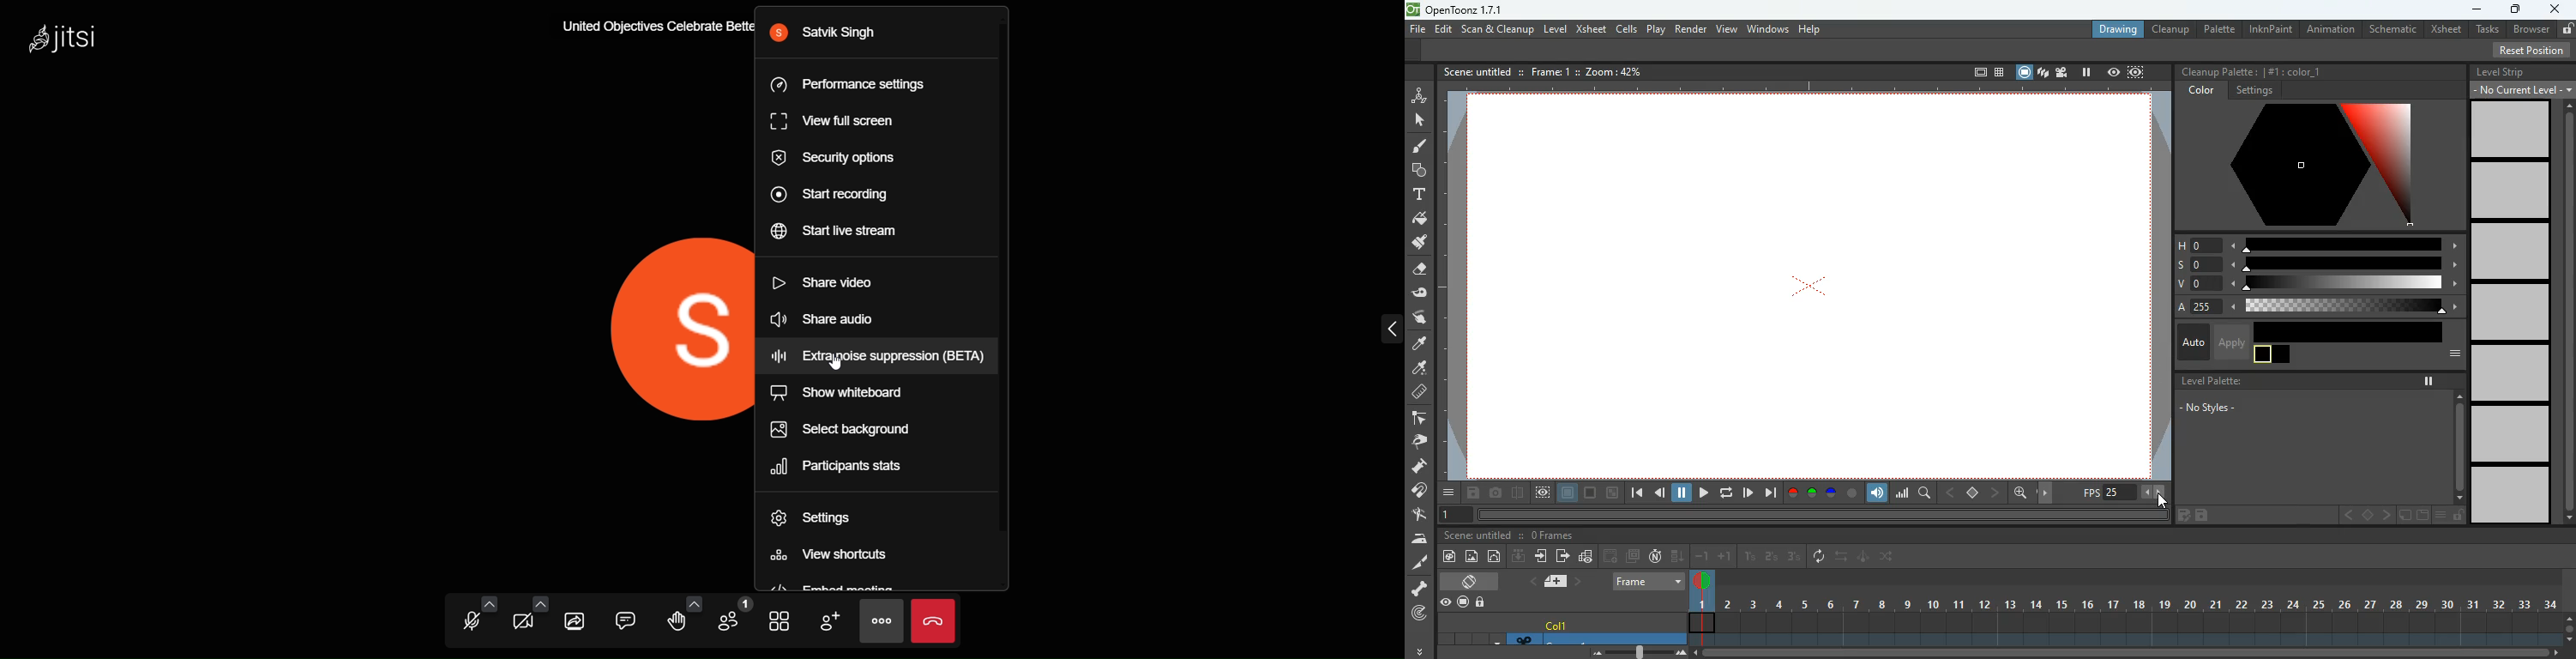  What do you see at coordinates (1562, 556) in the screenshot?
I see `send` at bounding box center [1562, 556].